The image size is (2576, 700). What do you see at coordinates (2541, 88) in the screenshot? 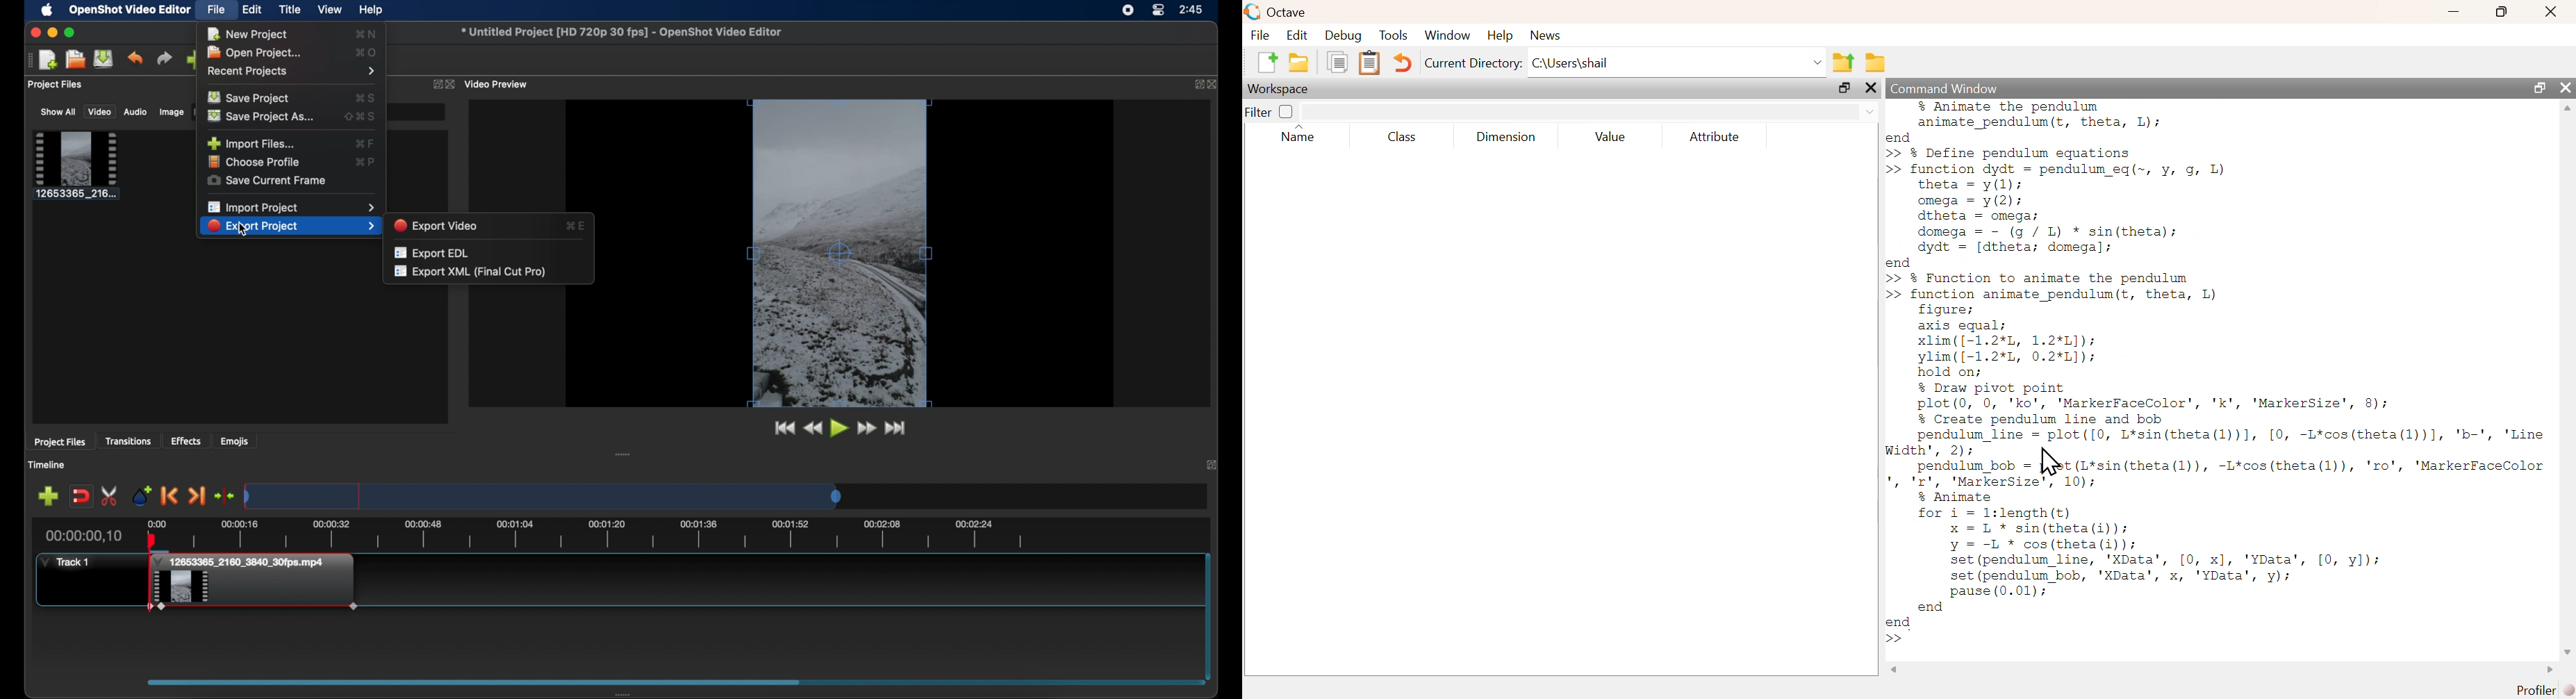
I see `Maximize` at bounding box center [2541, 88].